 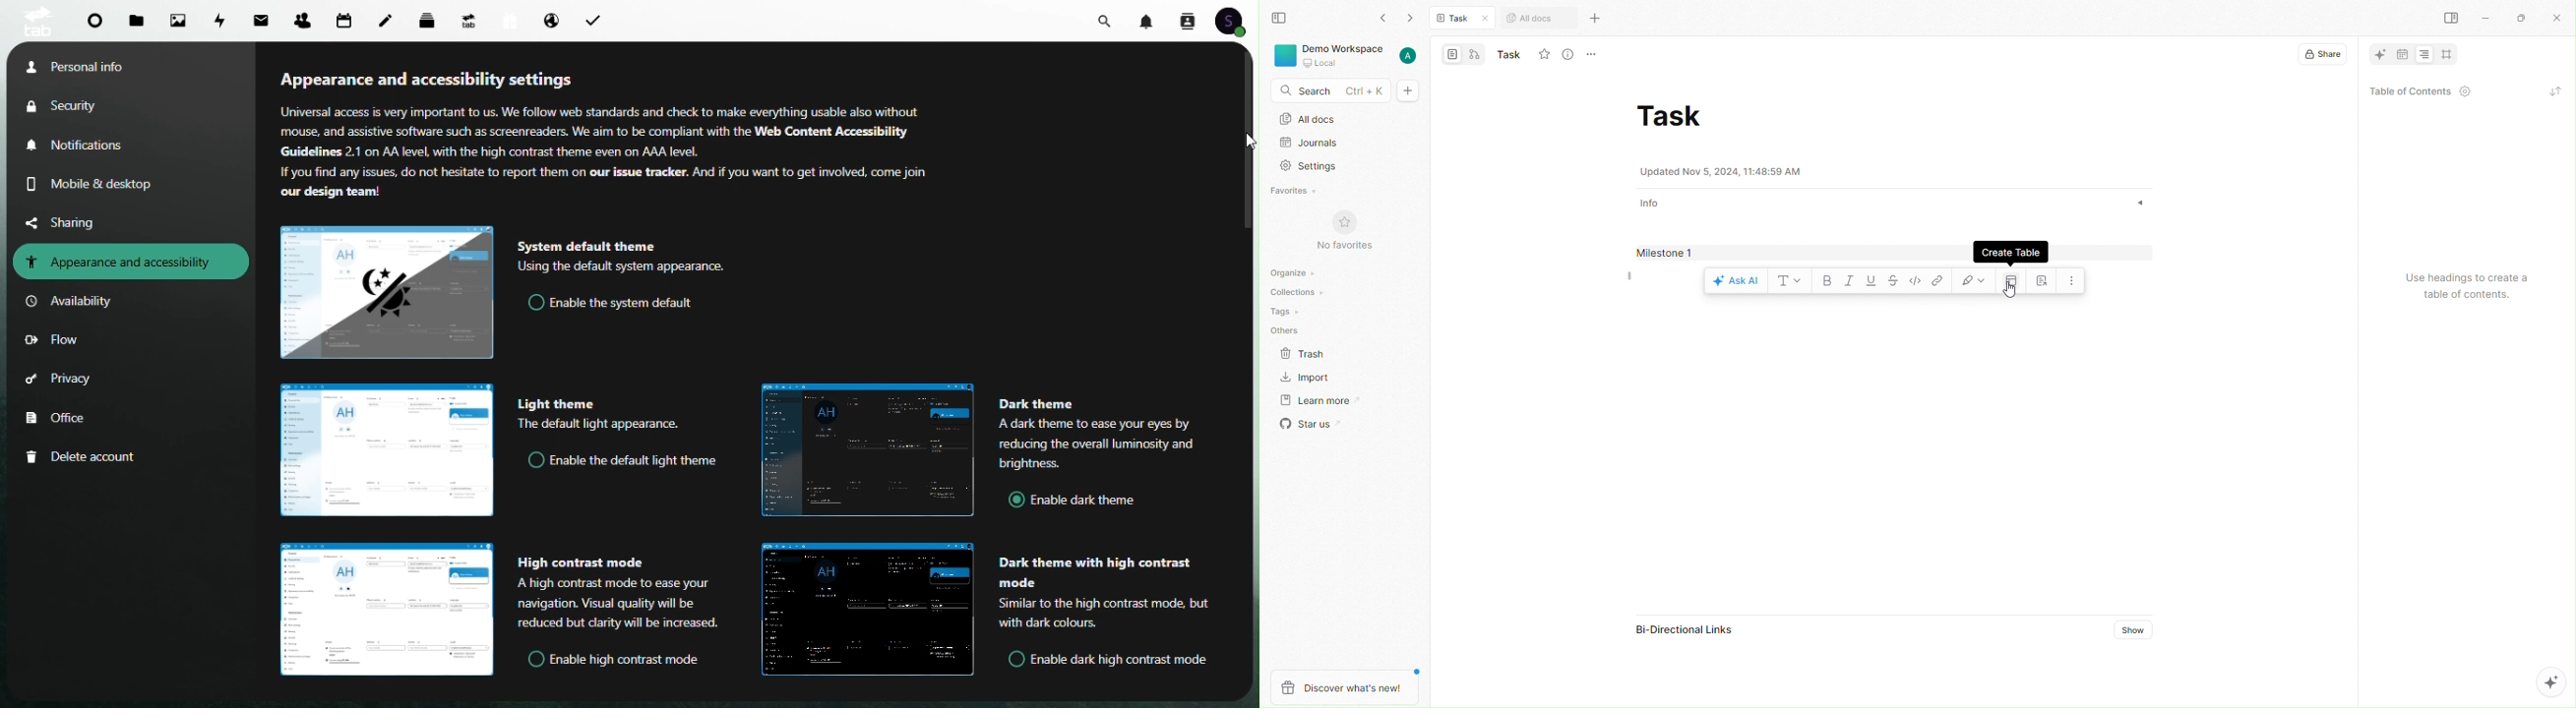 What do you see at coordinates (623, 266) in the screenshot?
I see `Using the default system appearance` at bounding box center [623, 266].